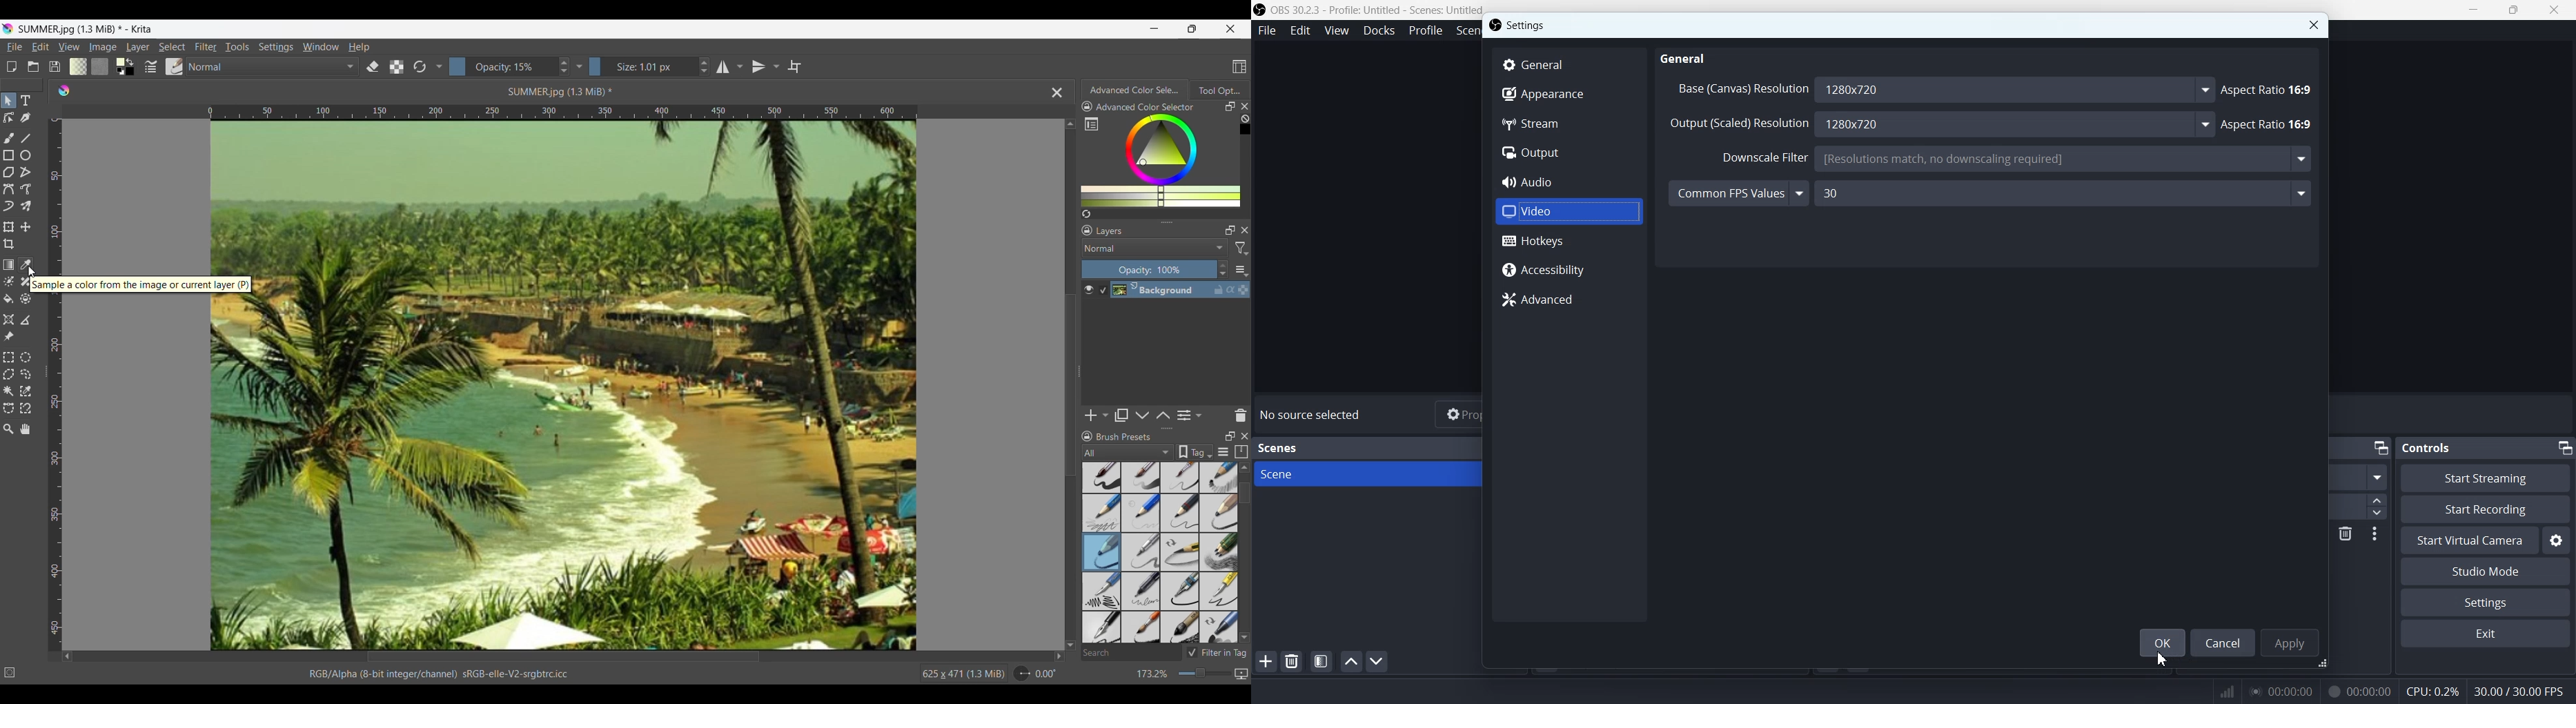 The image size is (2576, 728). Describe the element at coordinates (1245, 119) in the screenshot. I see `Clear all color history` at that location.